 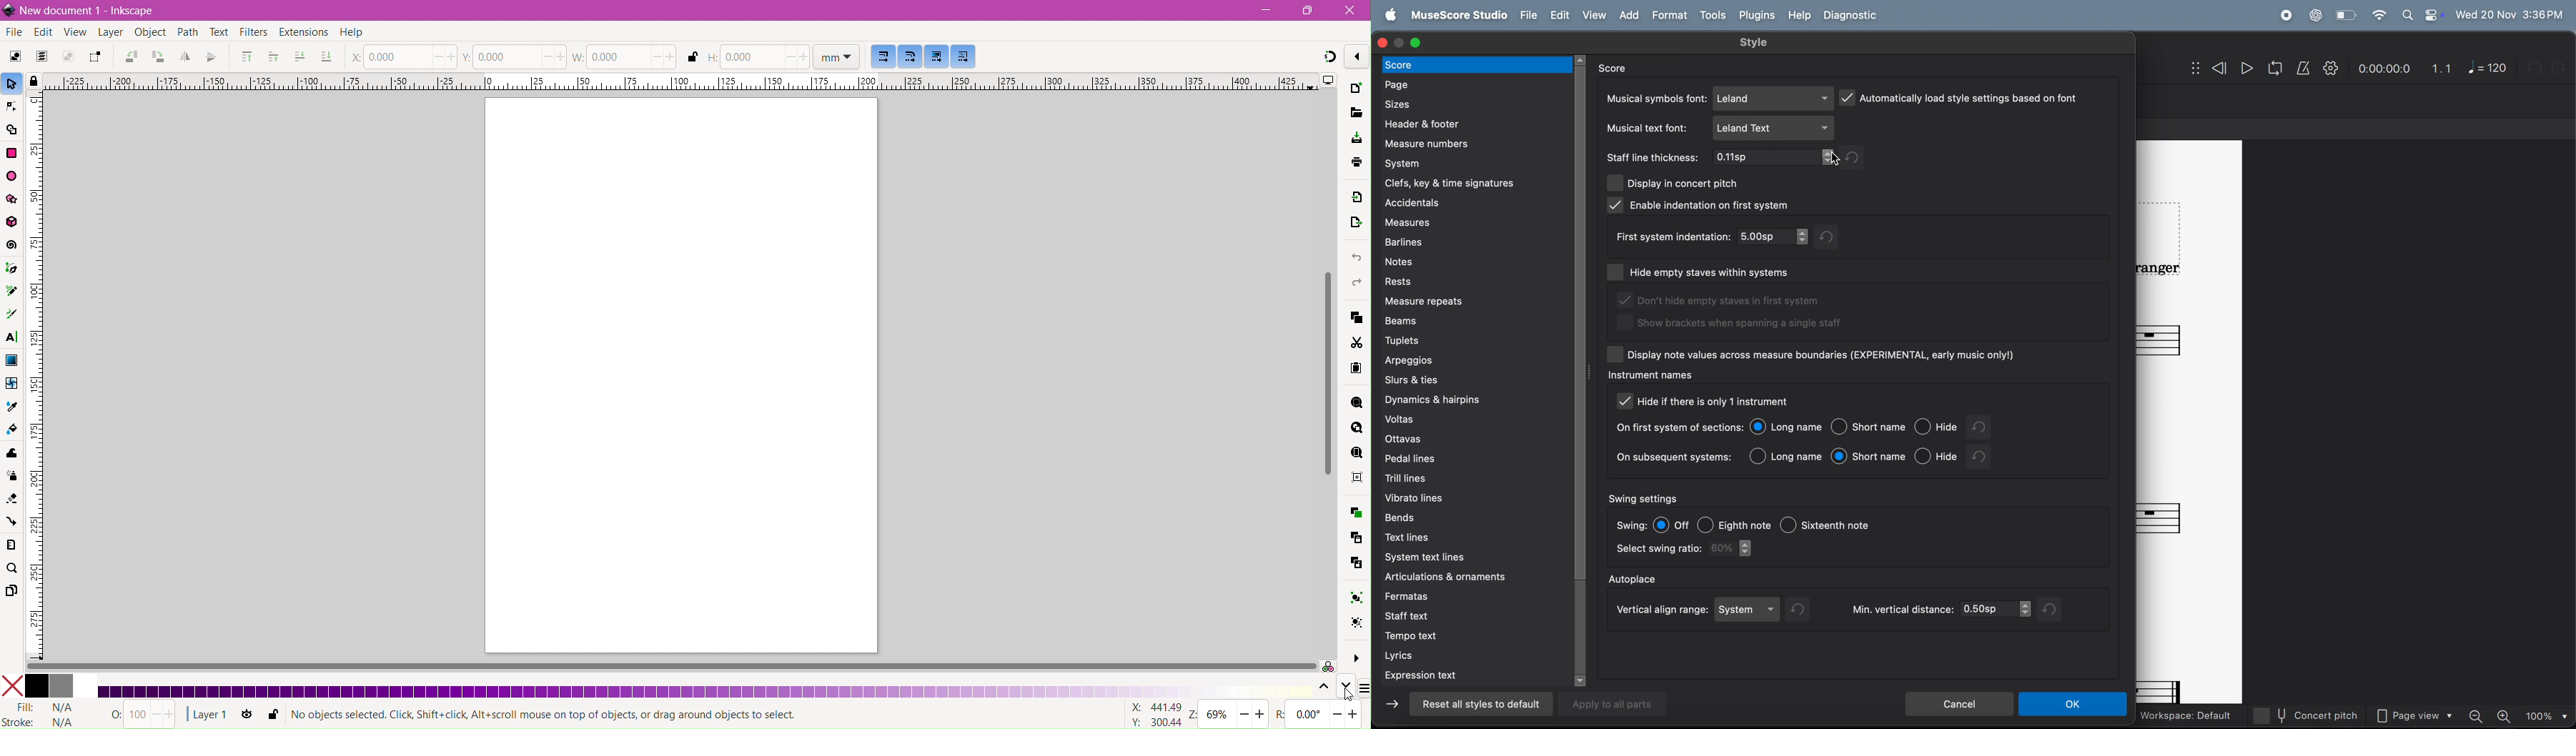 I want to click on Set the position of Y coordinate of the cursor, so click(x=515, y=56).